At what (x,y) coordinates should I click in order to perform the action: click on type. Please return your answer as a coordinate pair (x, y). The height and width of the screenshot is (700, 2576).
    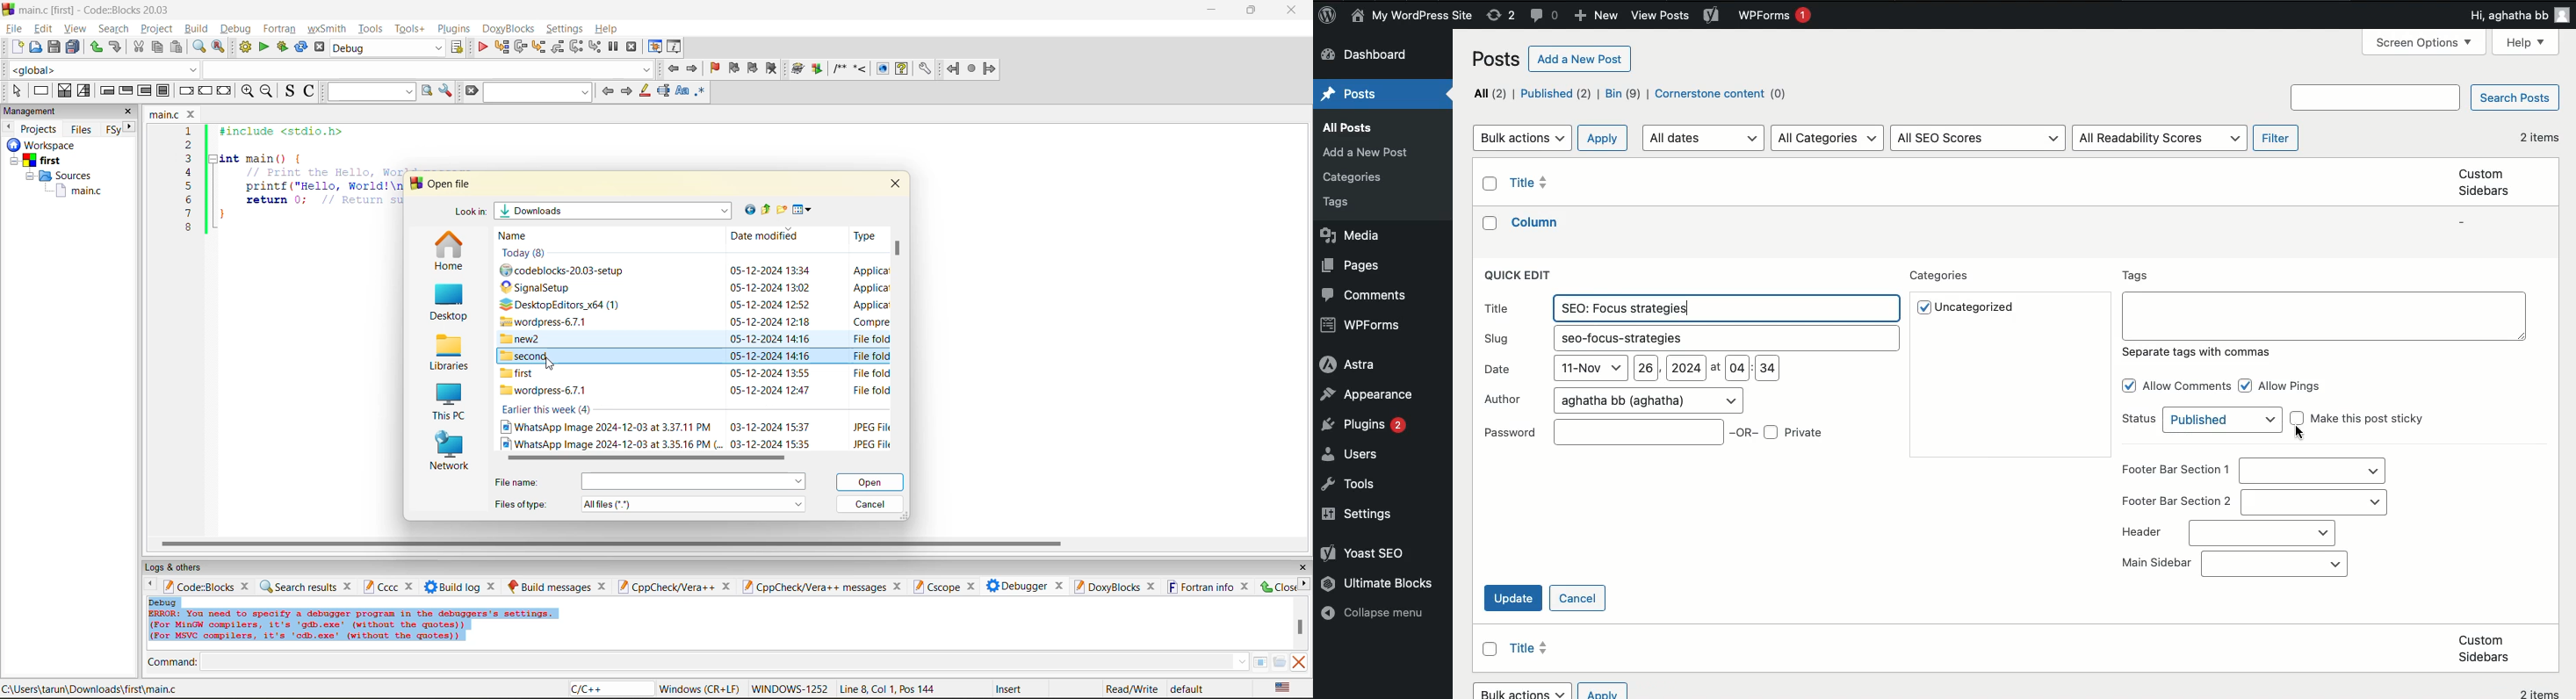
    Looking at the image, I should click on (871, 426).